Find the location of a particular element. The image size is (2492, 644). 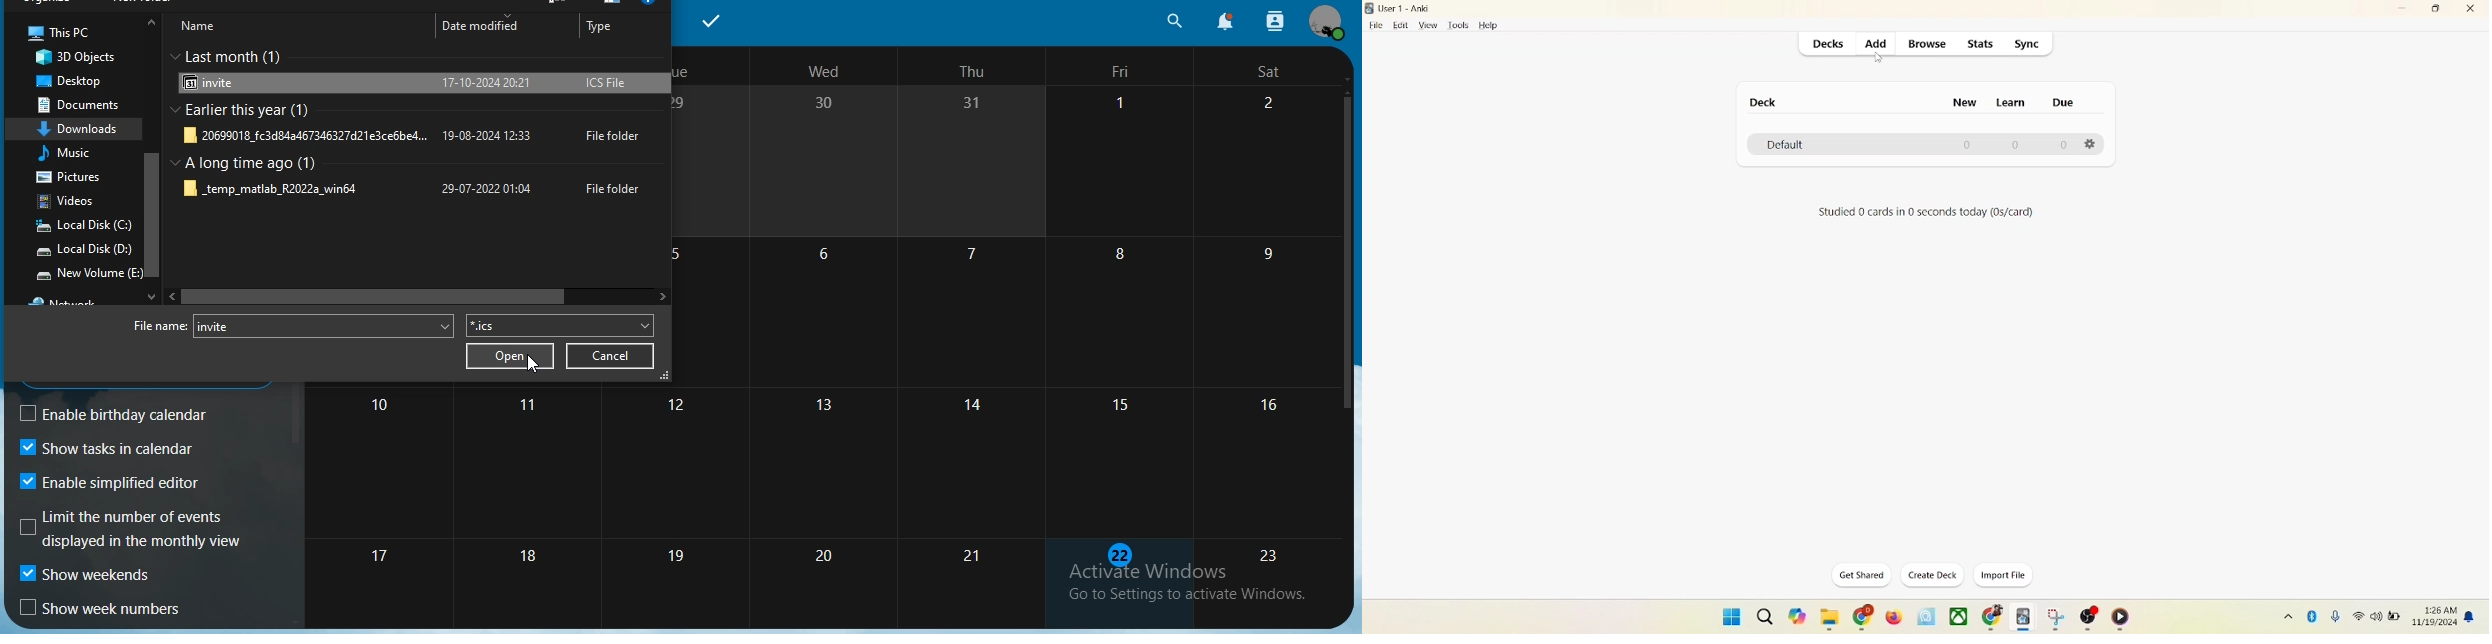

default is located at coordinates (1780, 146).